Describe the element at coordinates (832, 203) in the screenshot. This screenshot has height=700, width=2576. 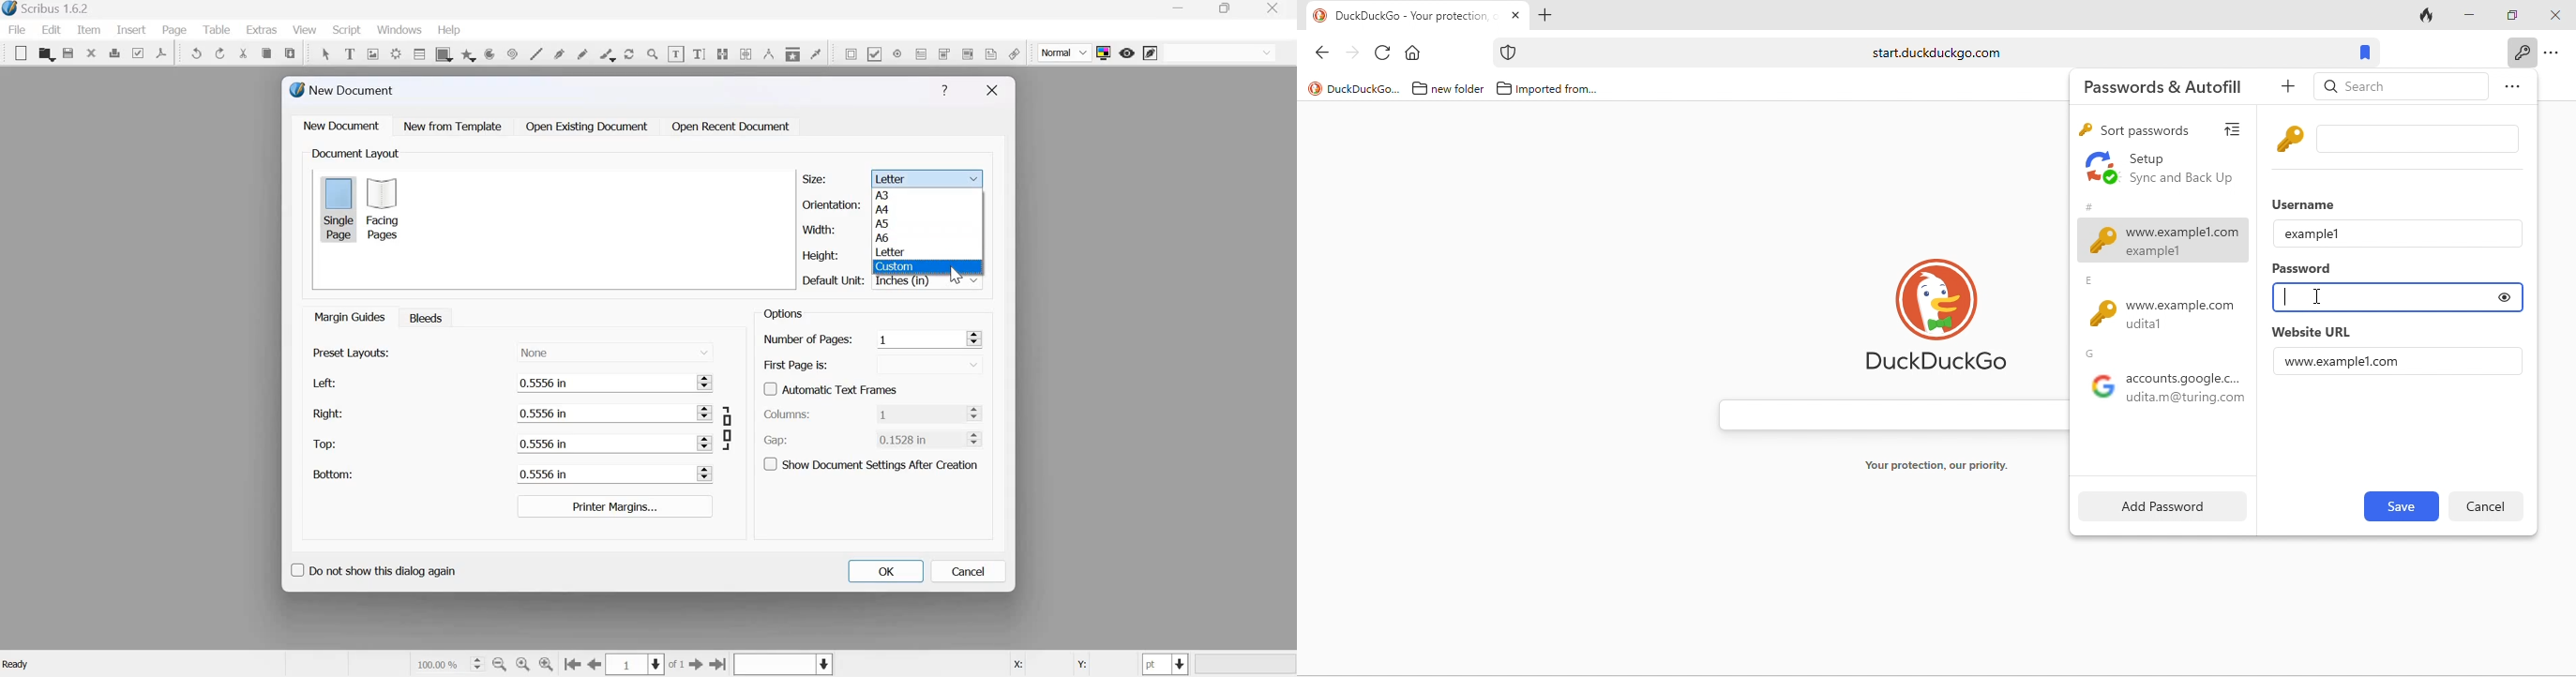
I see `Orientation: ` at that location.